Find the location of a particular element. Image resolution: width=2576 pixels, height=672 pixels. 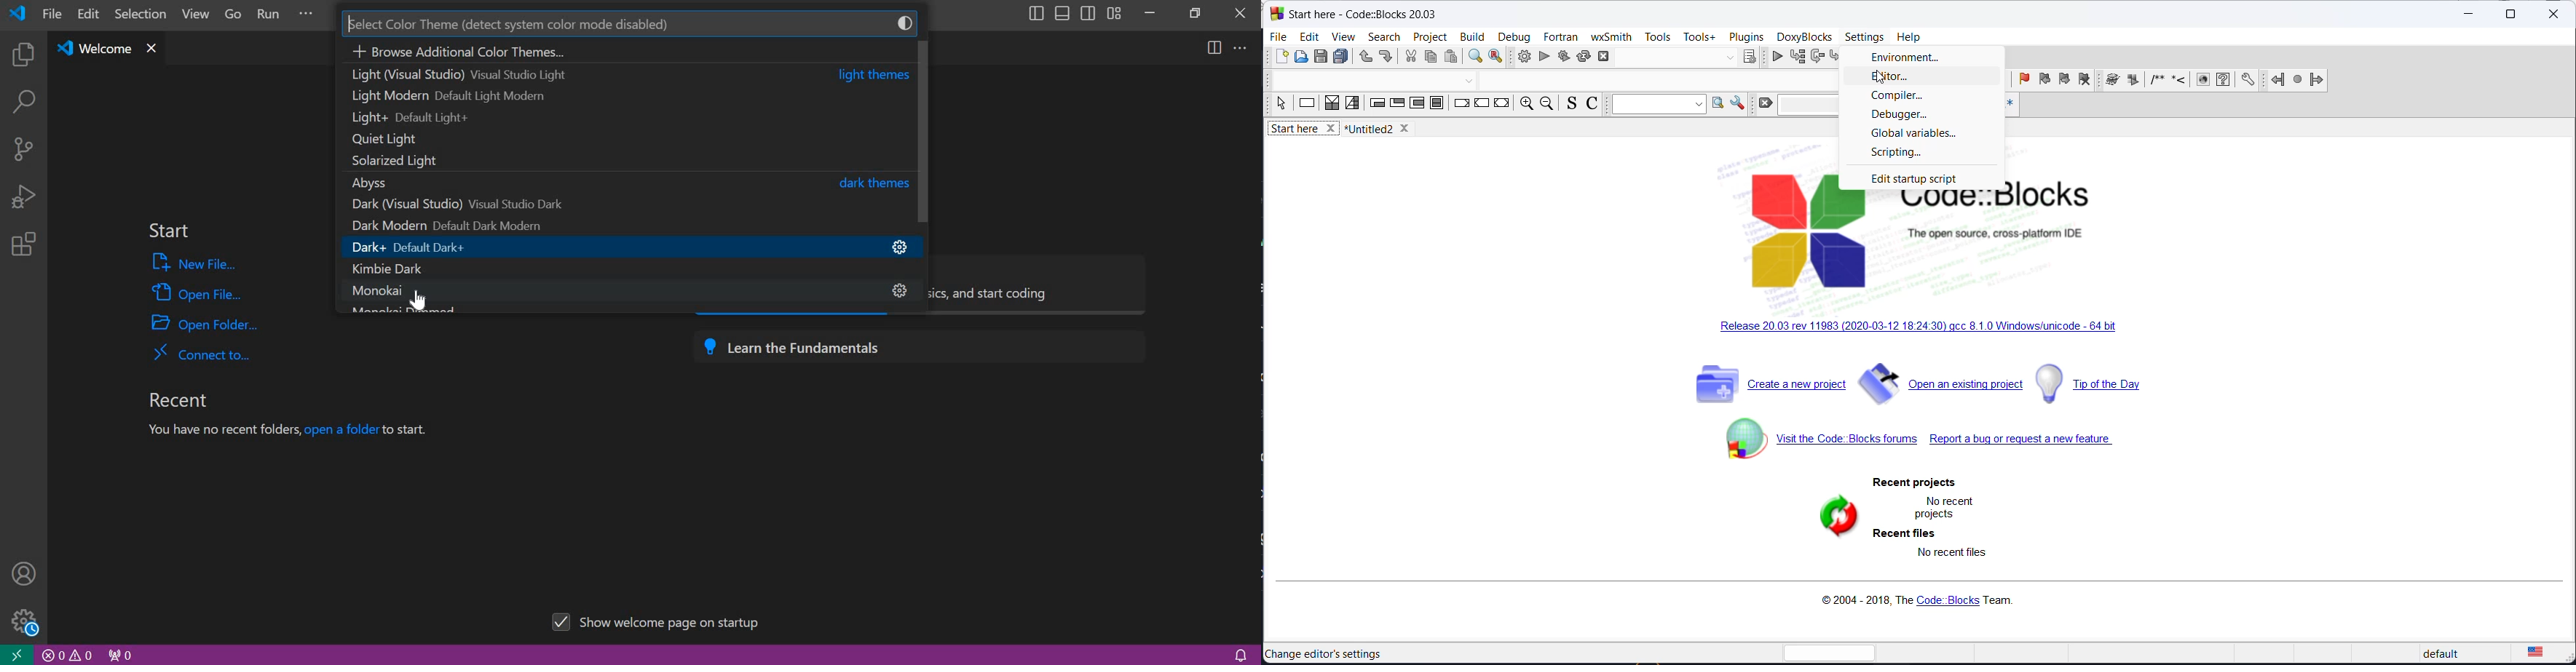

monokai is located at coordinates (622, 289).